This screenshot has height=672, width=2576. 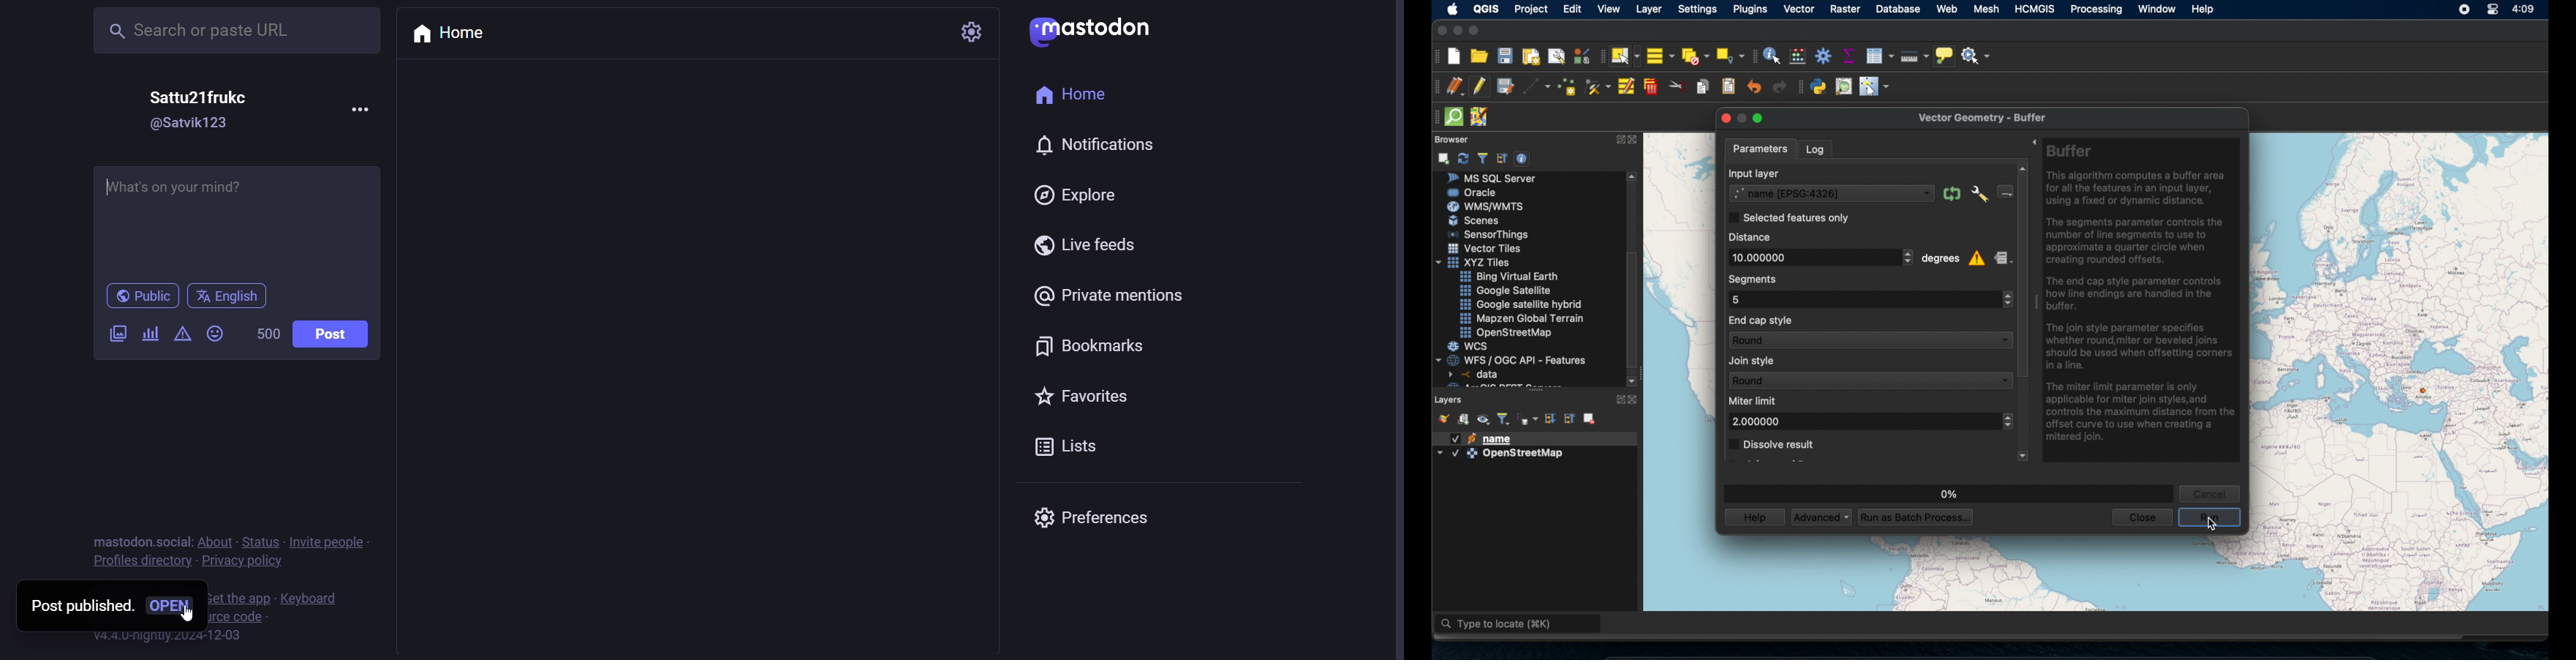 What do you see at coordinates (241, 563) in the screenshot?
I see `privacy policy` at bounding box center [241, 563].